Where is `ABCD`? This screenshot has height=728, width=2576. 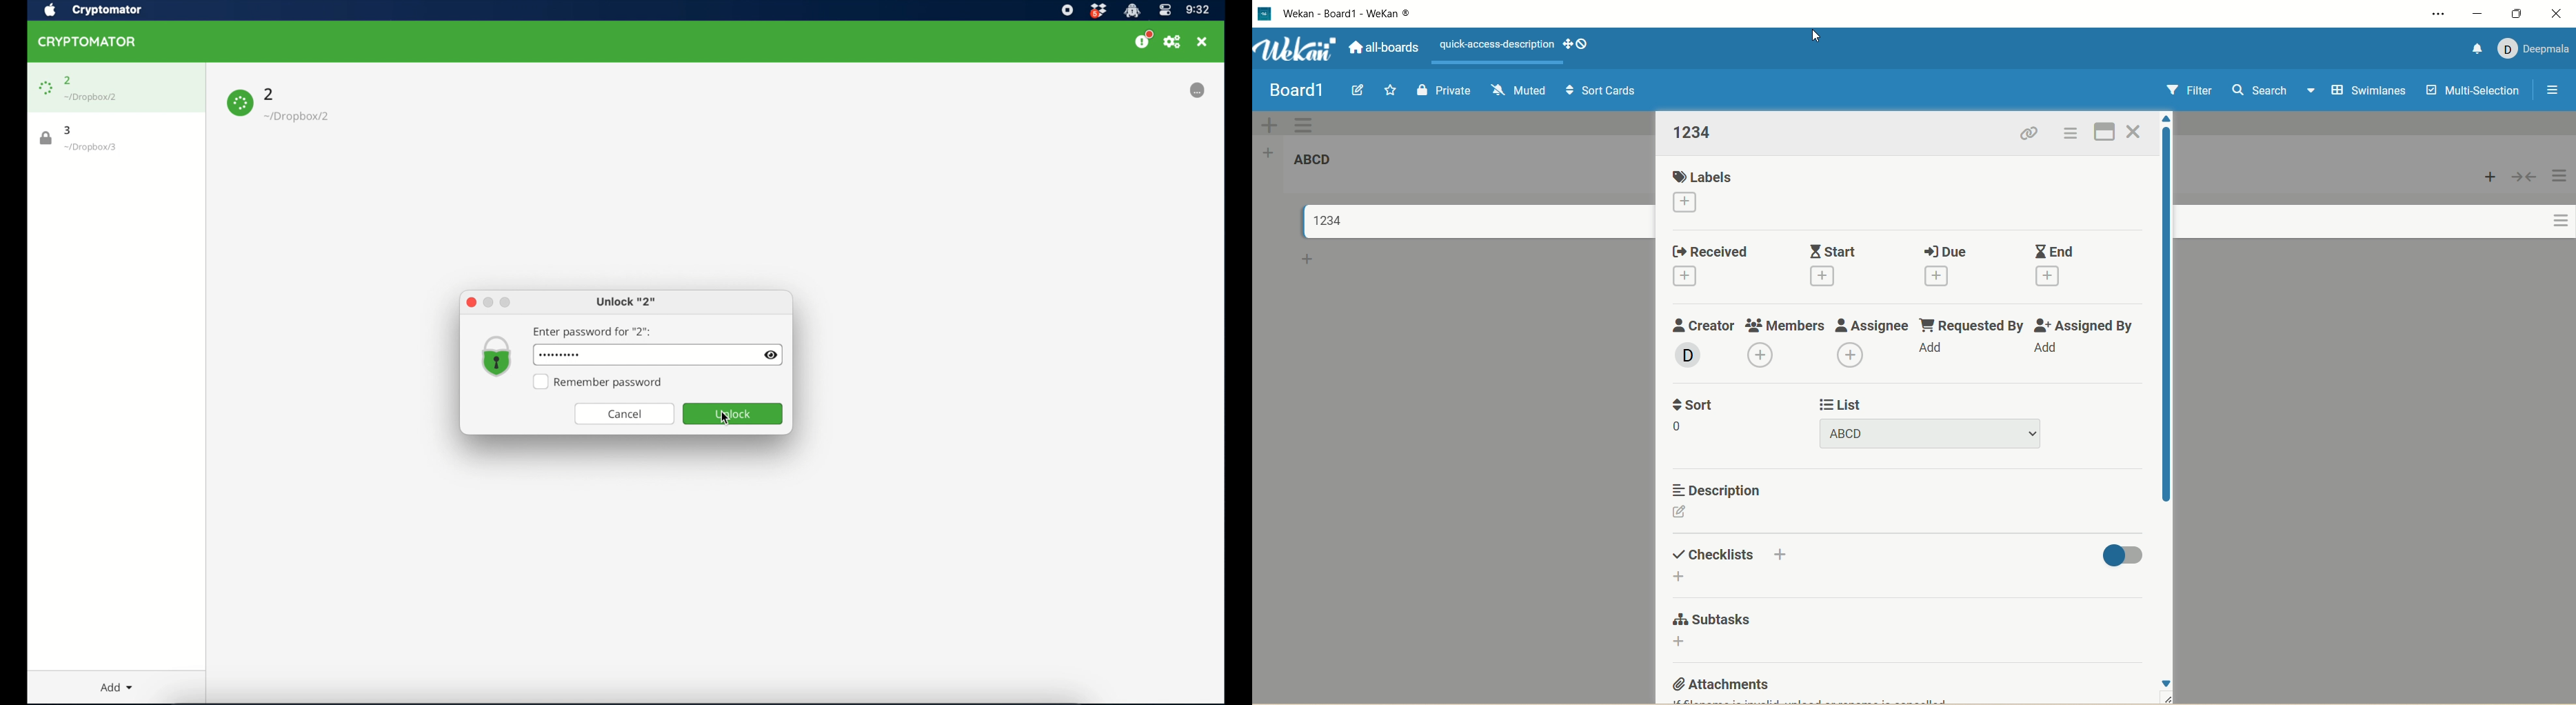
ABCD is located at coordinates (1932, 433).